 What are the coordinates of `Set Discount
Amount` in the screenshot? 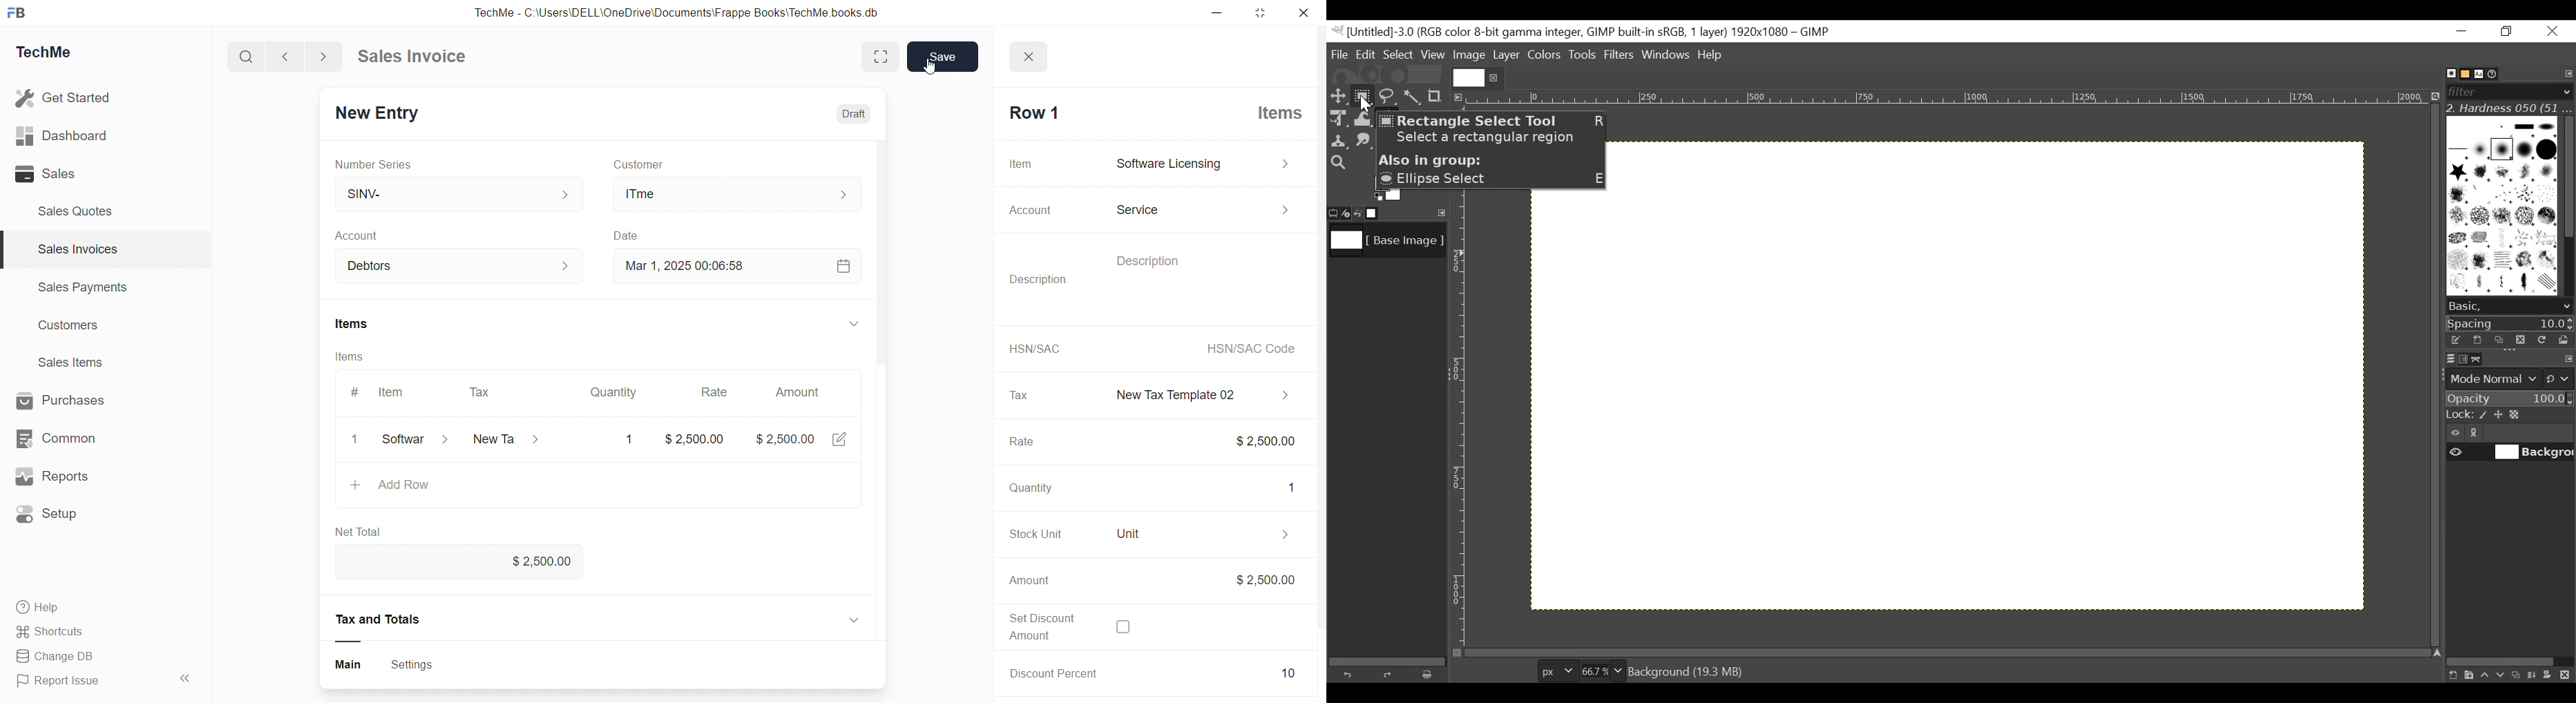 It's located at (1035, 626).